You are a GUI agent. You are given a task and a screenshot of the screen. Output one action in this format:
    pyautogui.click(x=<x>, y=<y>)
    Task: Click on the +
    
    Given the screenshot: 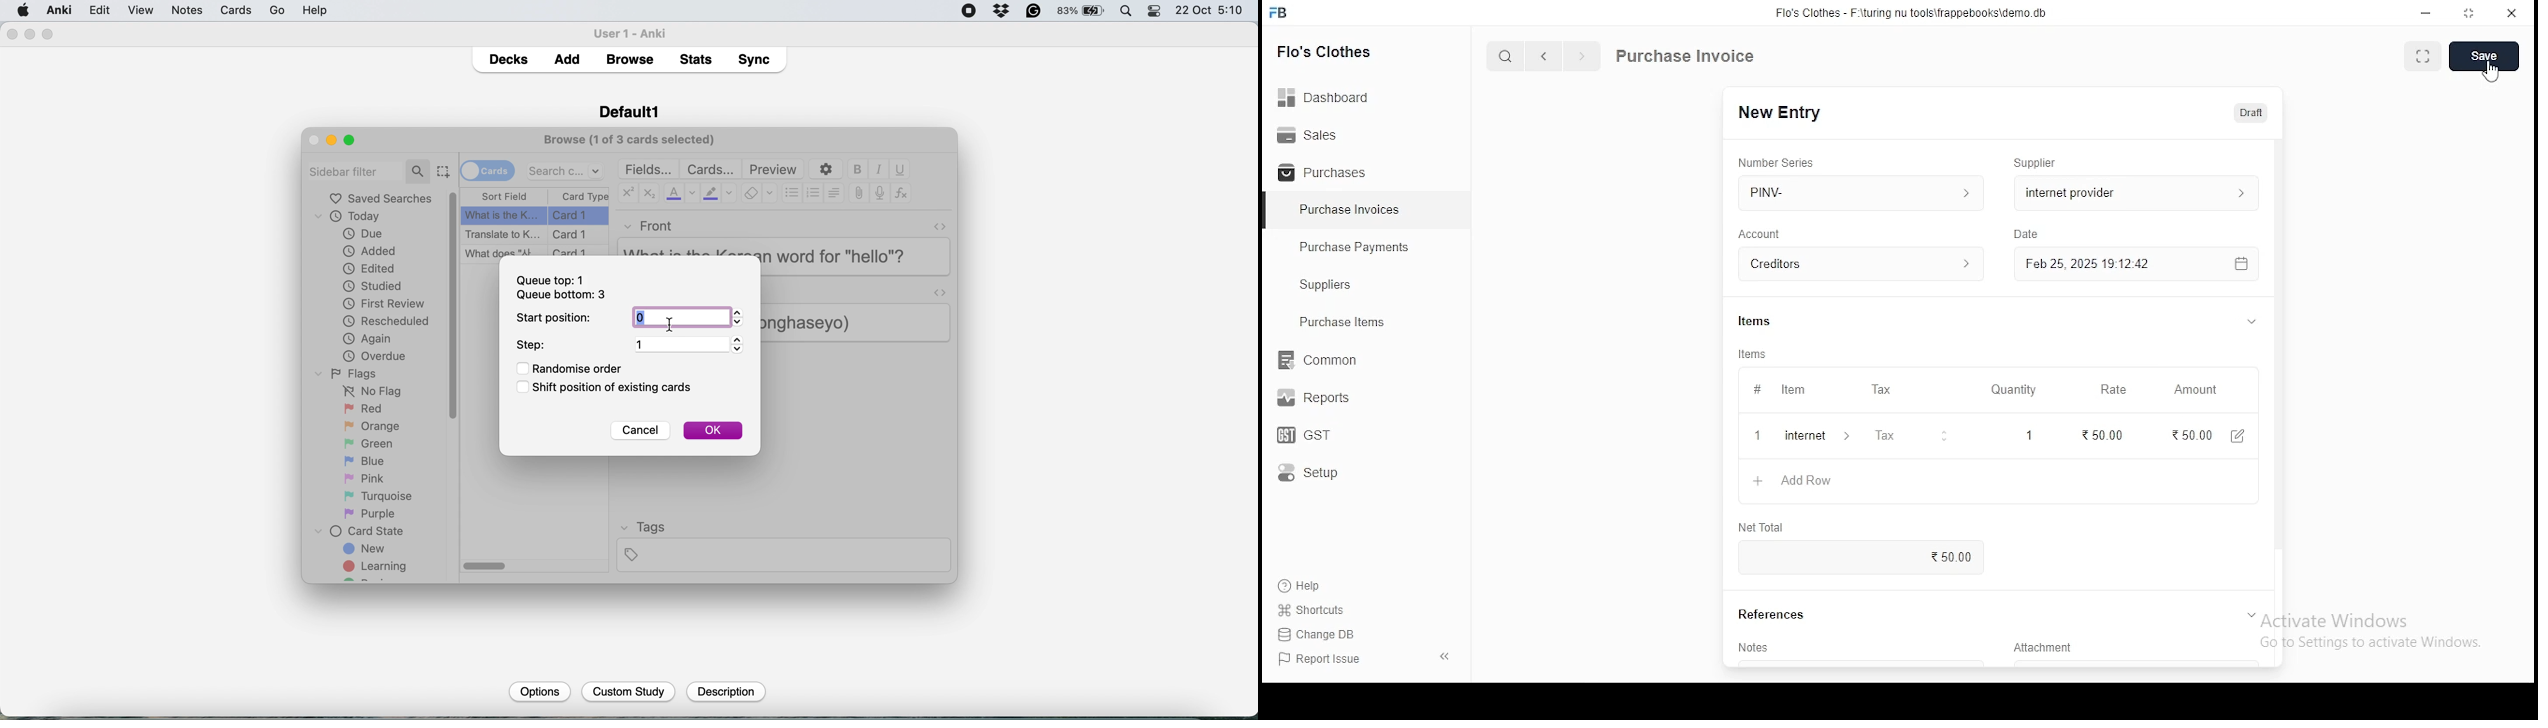 What is the action you would take?
    pyautogui.click(x=1757, y=437)
    